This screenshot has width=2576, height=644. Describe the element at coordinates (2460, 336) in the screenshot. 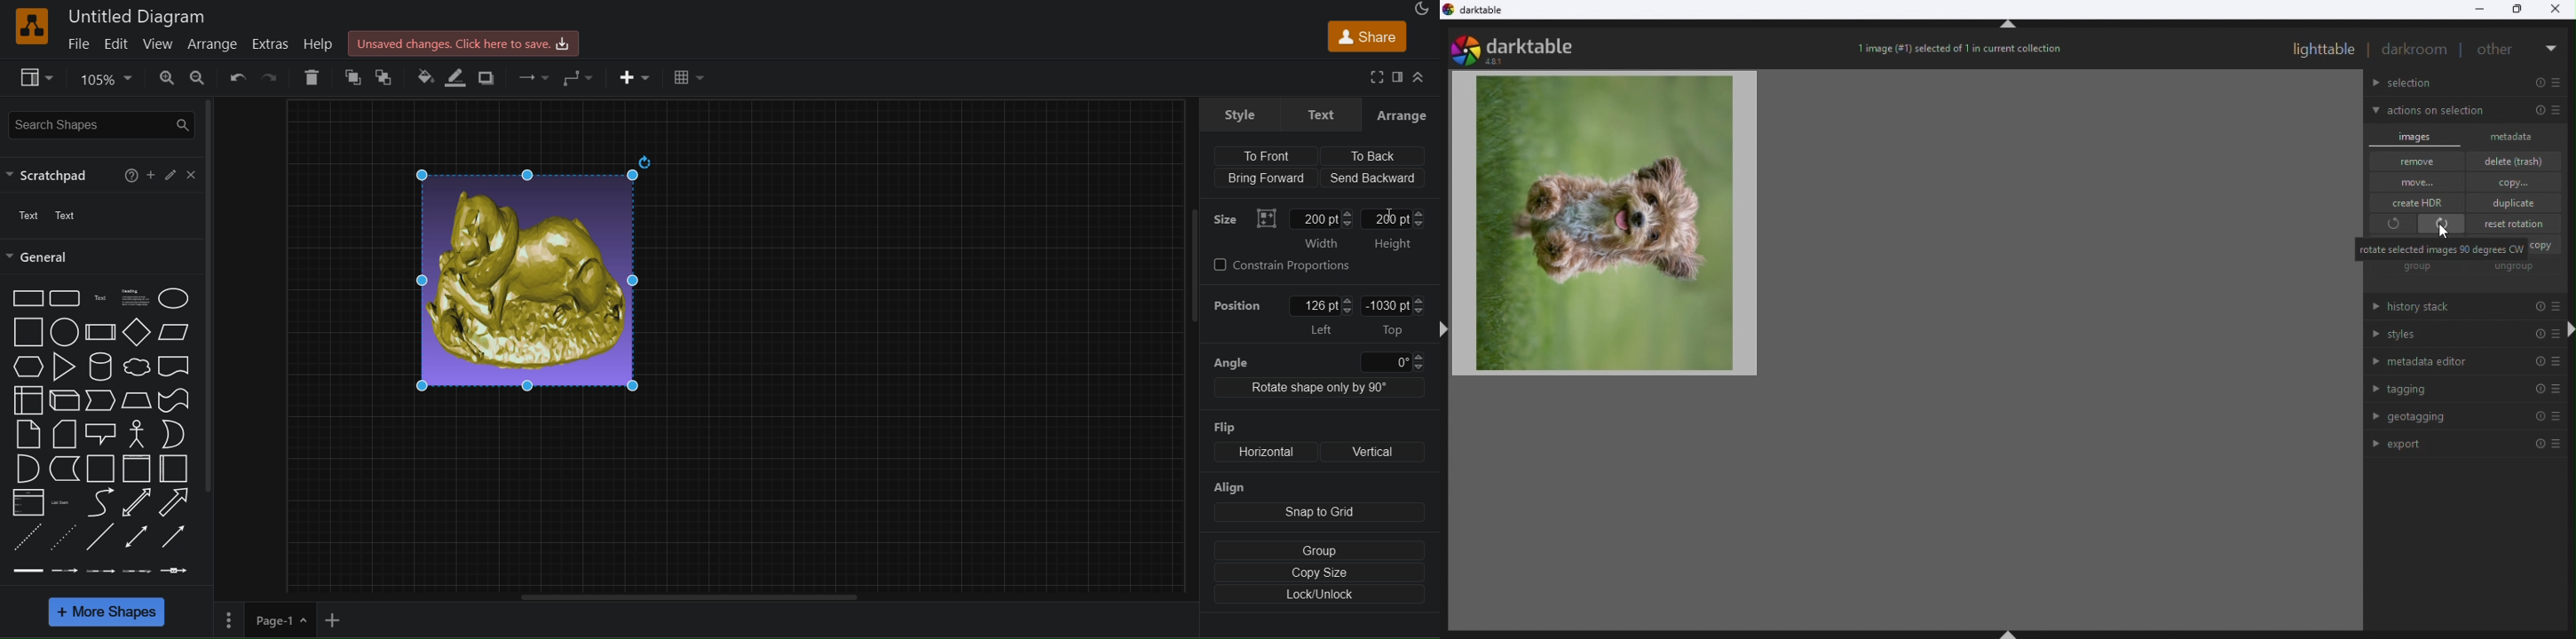

I see `Styles` at that location.